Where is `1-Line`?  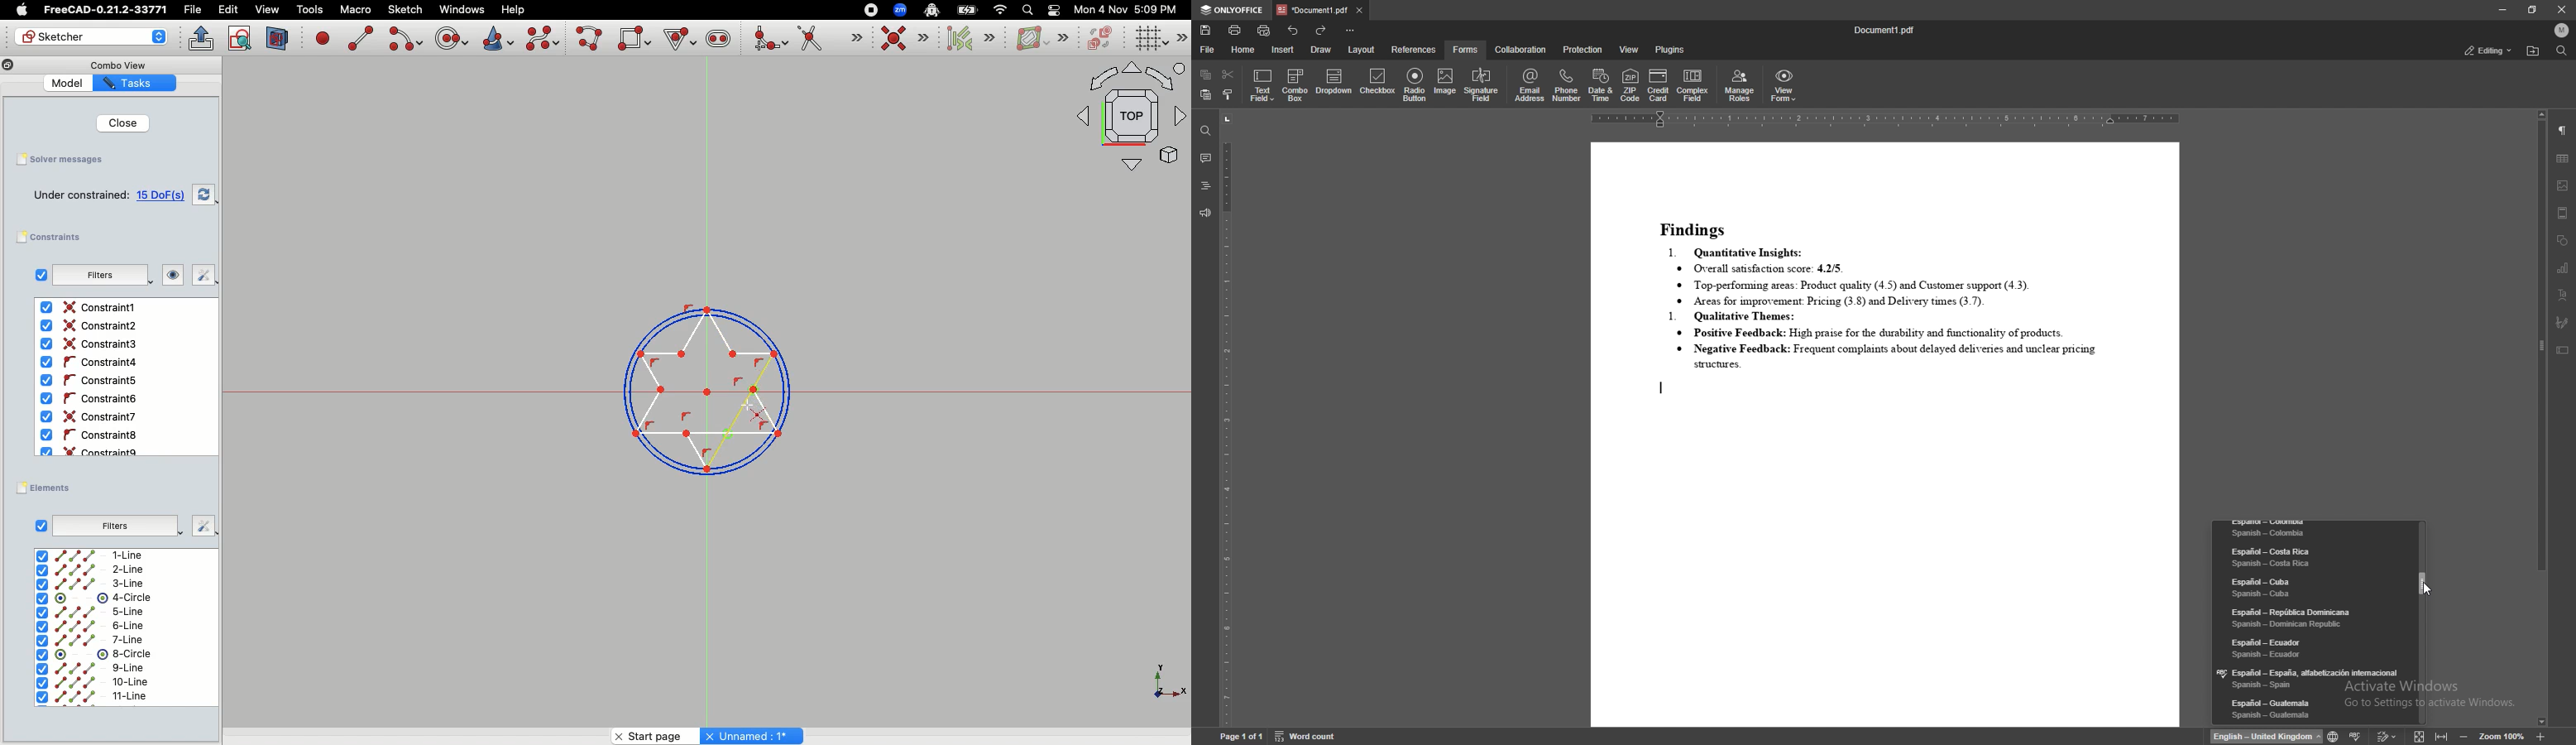 1-Line is located at coordinates (98, 555).